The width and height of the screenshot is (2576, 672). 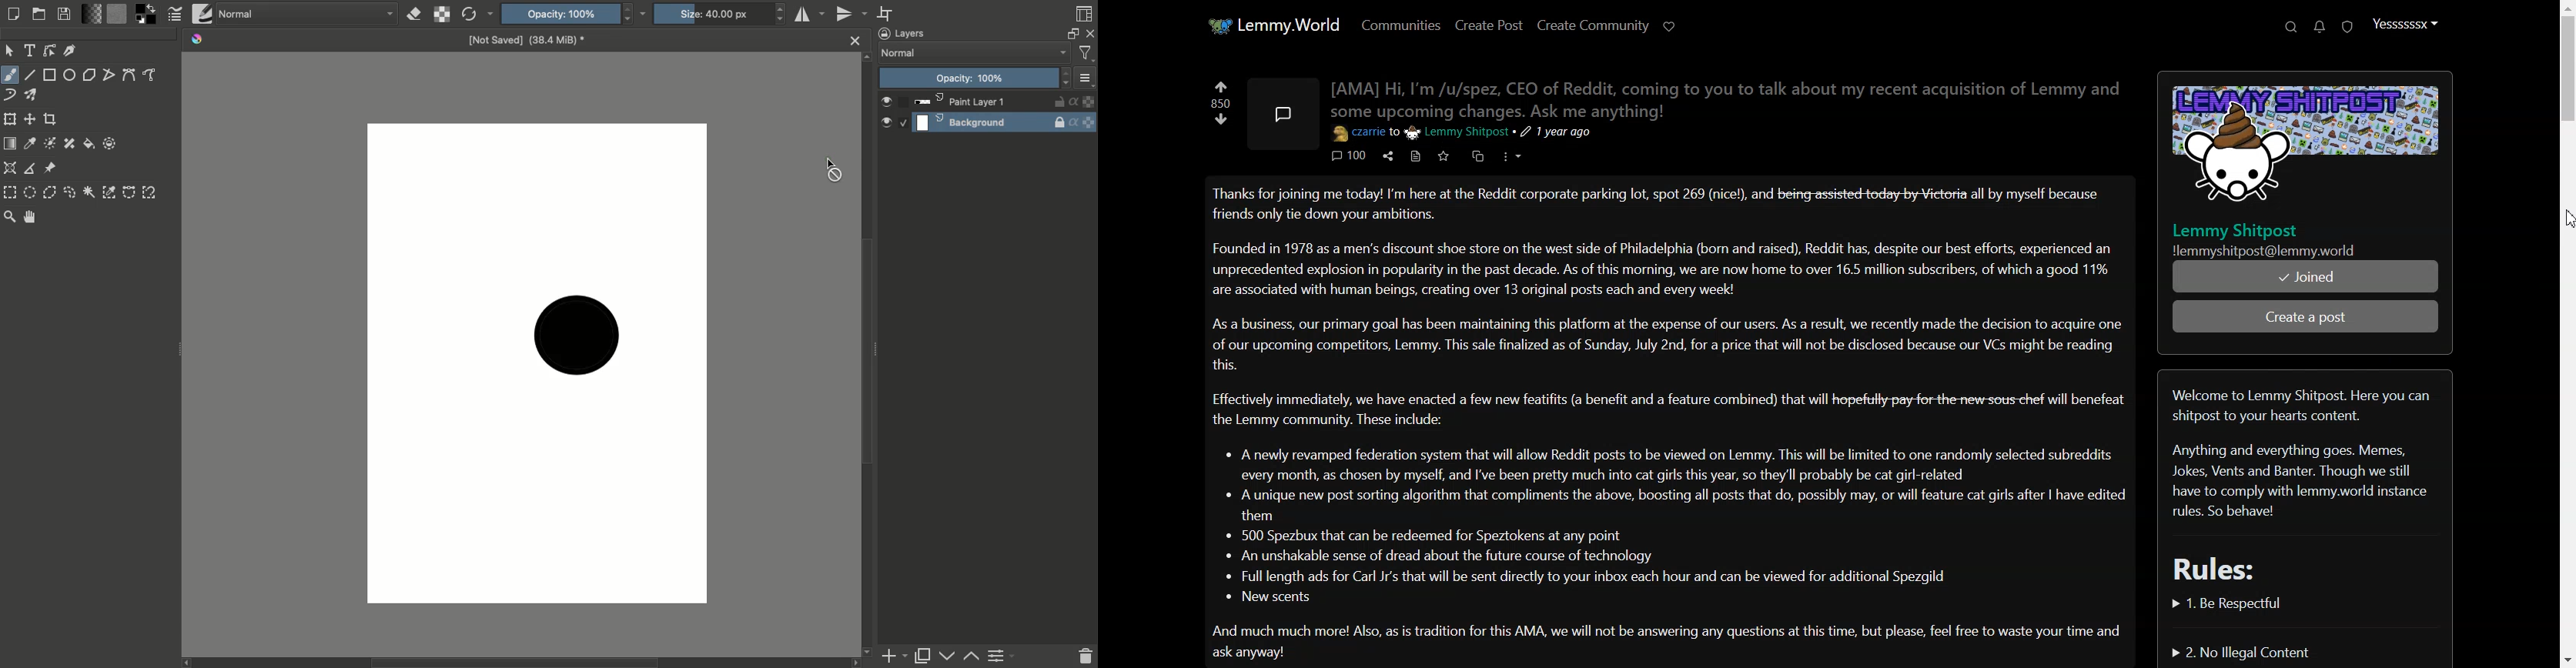 What do you see at coordinates (31, 193) in the screenshot?
I see `Elliptical selection tool` at bounding box center [31, 193].